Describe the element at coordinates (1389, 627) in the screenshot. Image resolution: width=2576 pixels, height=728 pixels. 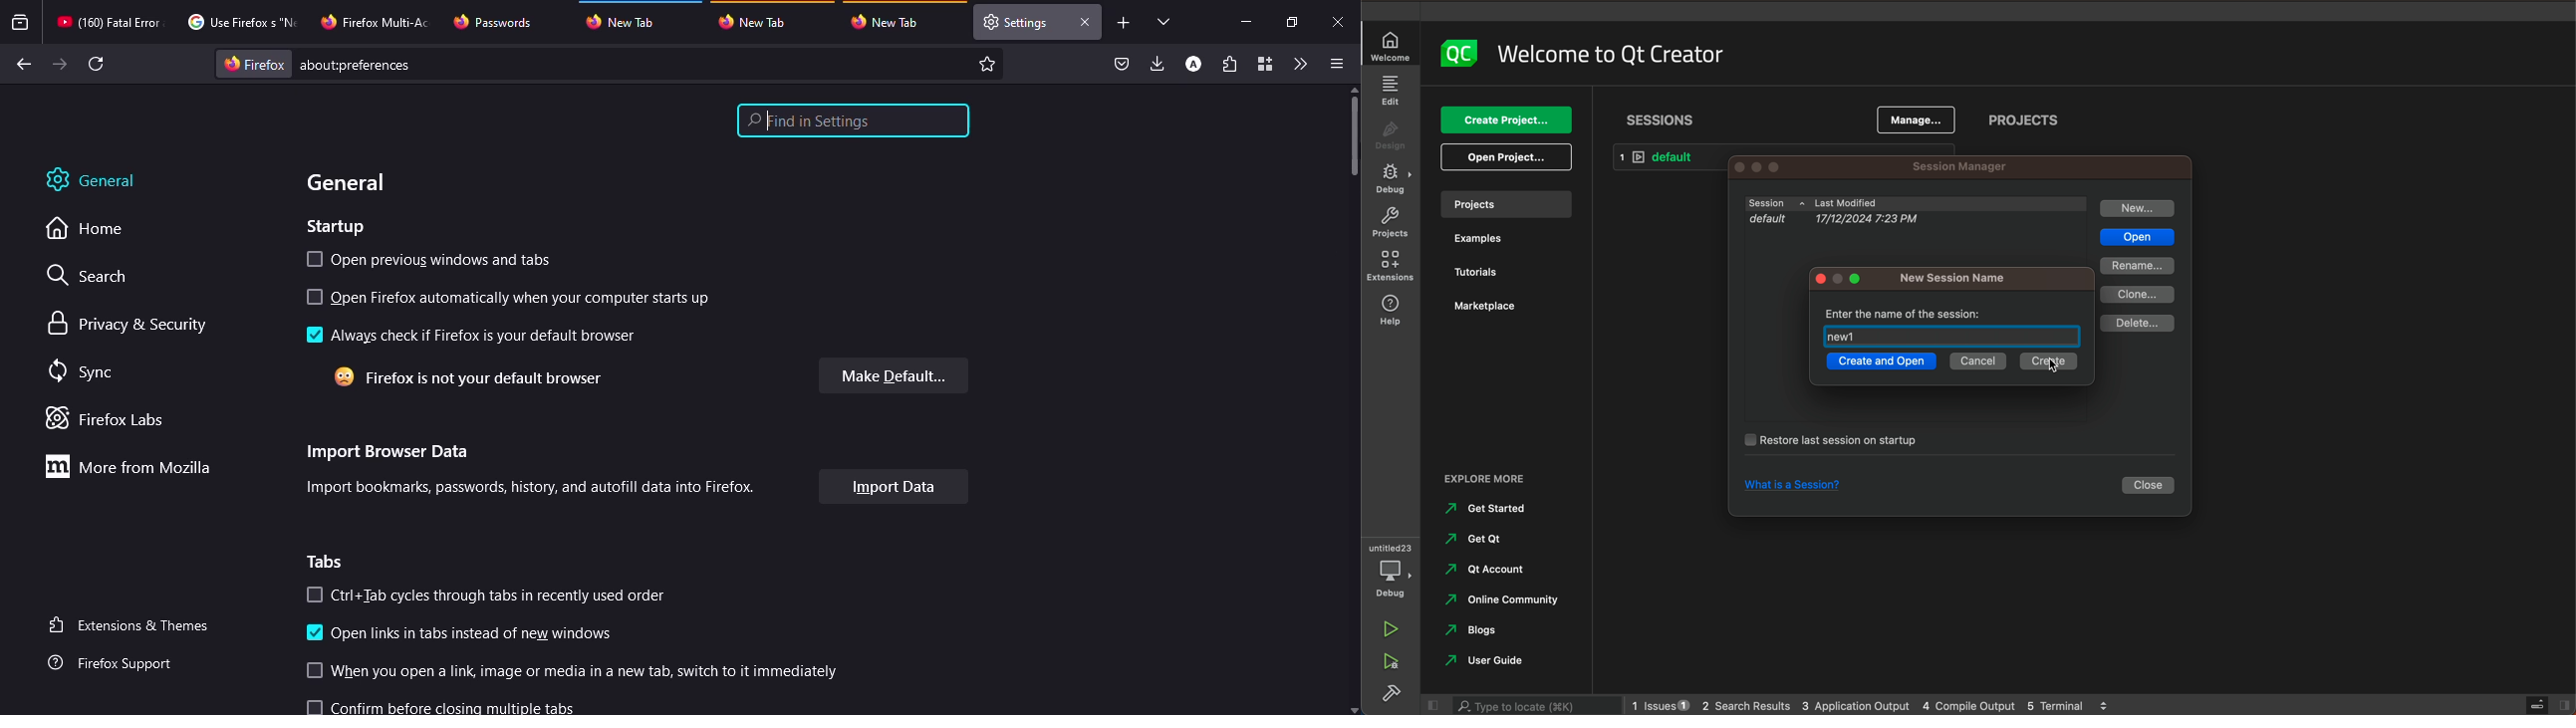
I see `run` at that location.